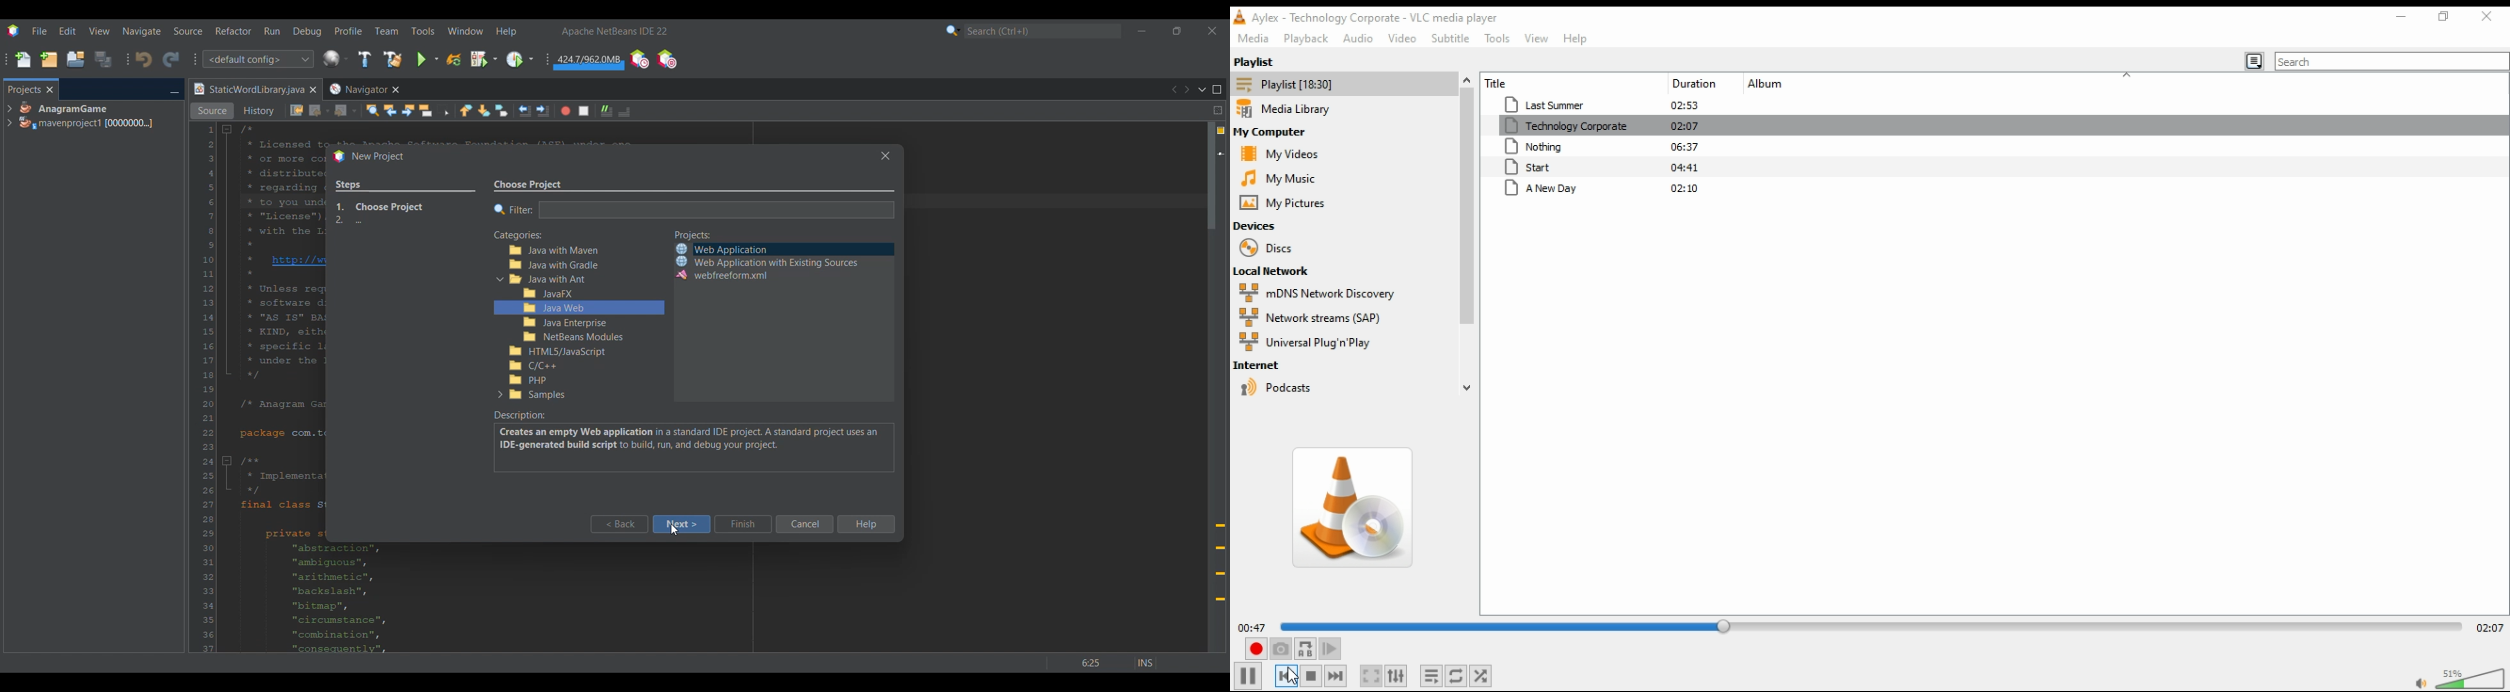 The image size is (2520, 700). Describe the element at coordinates (345, 111) in the screenshot. I see `Forward` at that location.